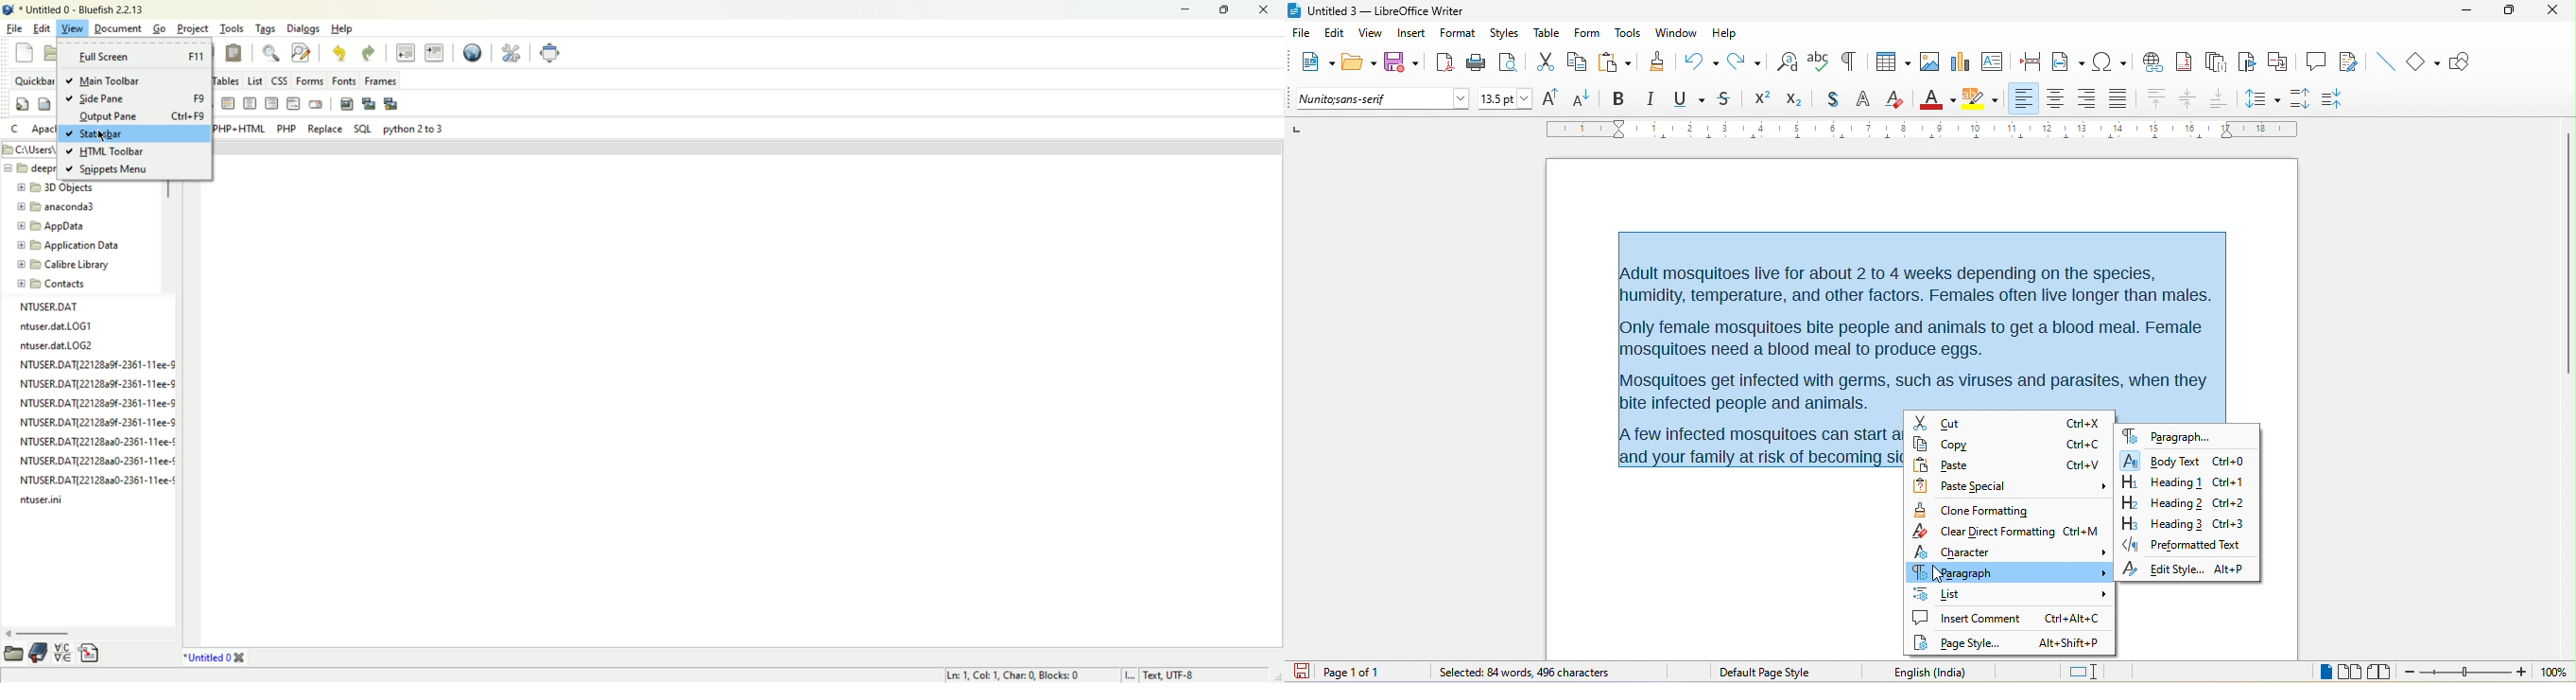 This screenshot has width=2576, height=700. What do you see at coordinates (2121, 96) in the screenshot?
I see `justified` at bounding box center [2121, 96].